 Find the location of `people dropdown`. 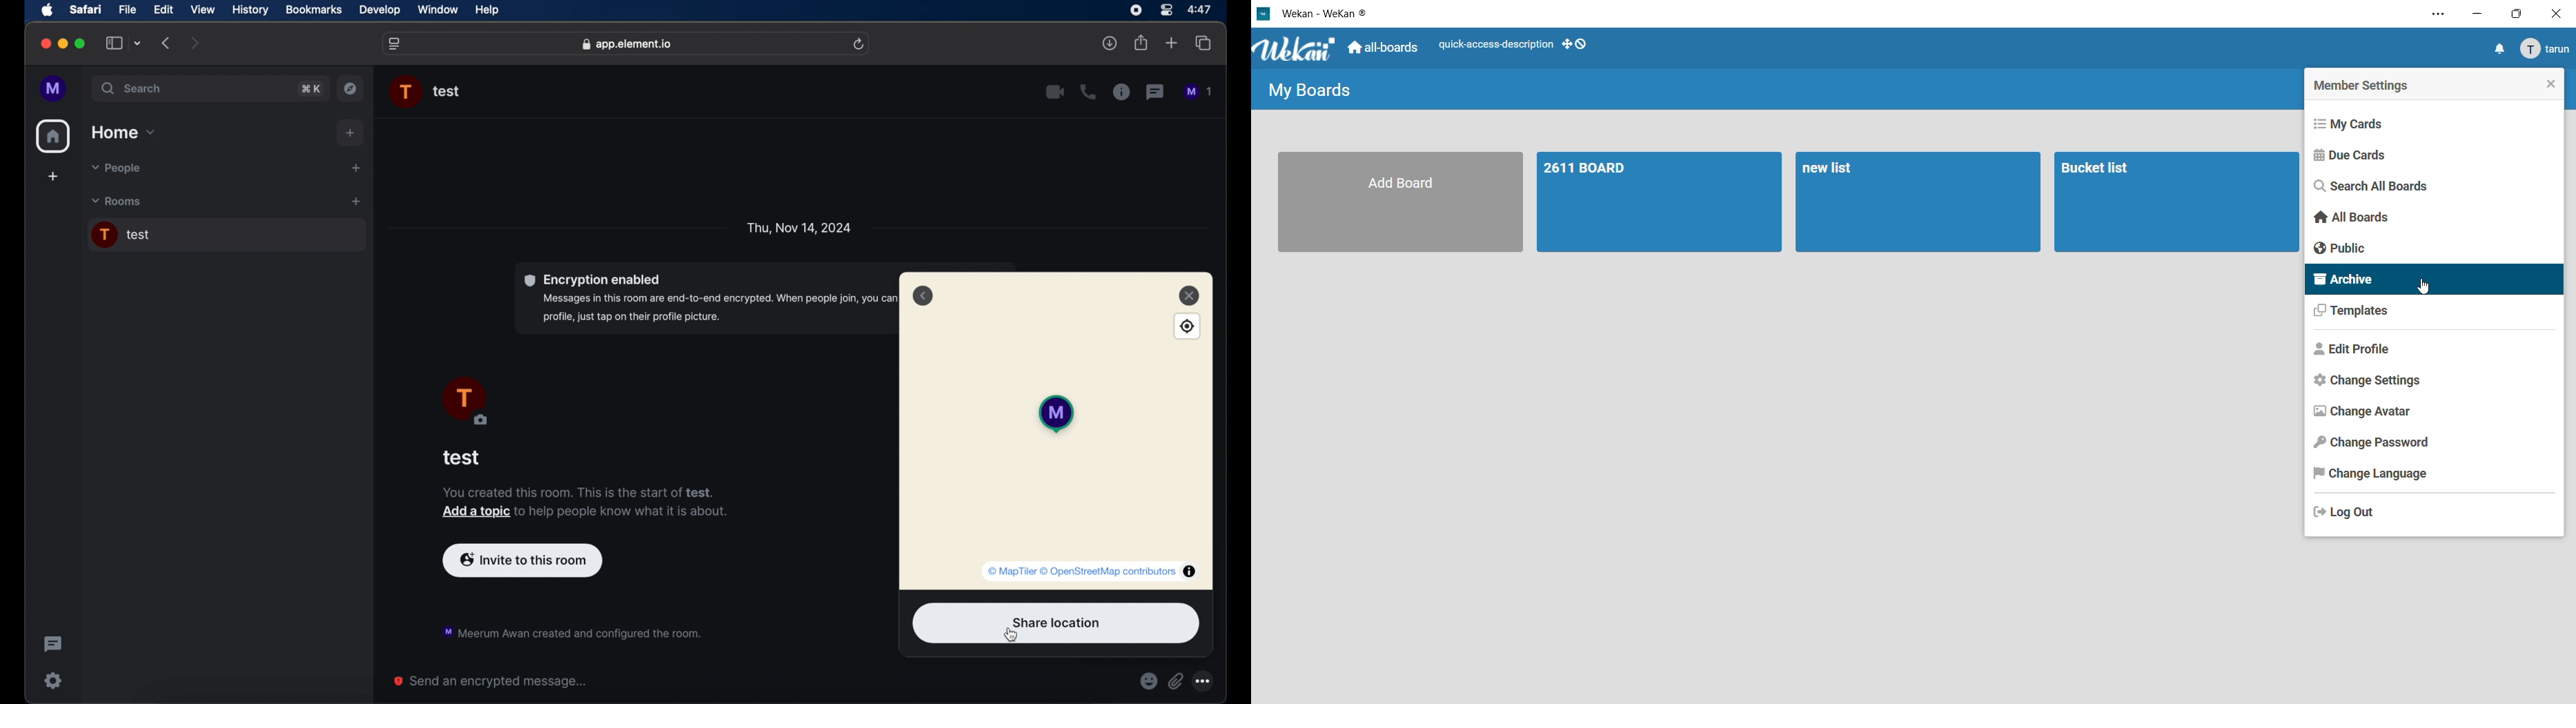

people dropdown is located at coordinates (115, 169).